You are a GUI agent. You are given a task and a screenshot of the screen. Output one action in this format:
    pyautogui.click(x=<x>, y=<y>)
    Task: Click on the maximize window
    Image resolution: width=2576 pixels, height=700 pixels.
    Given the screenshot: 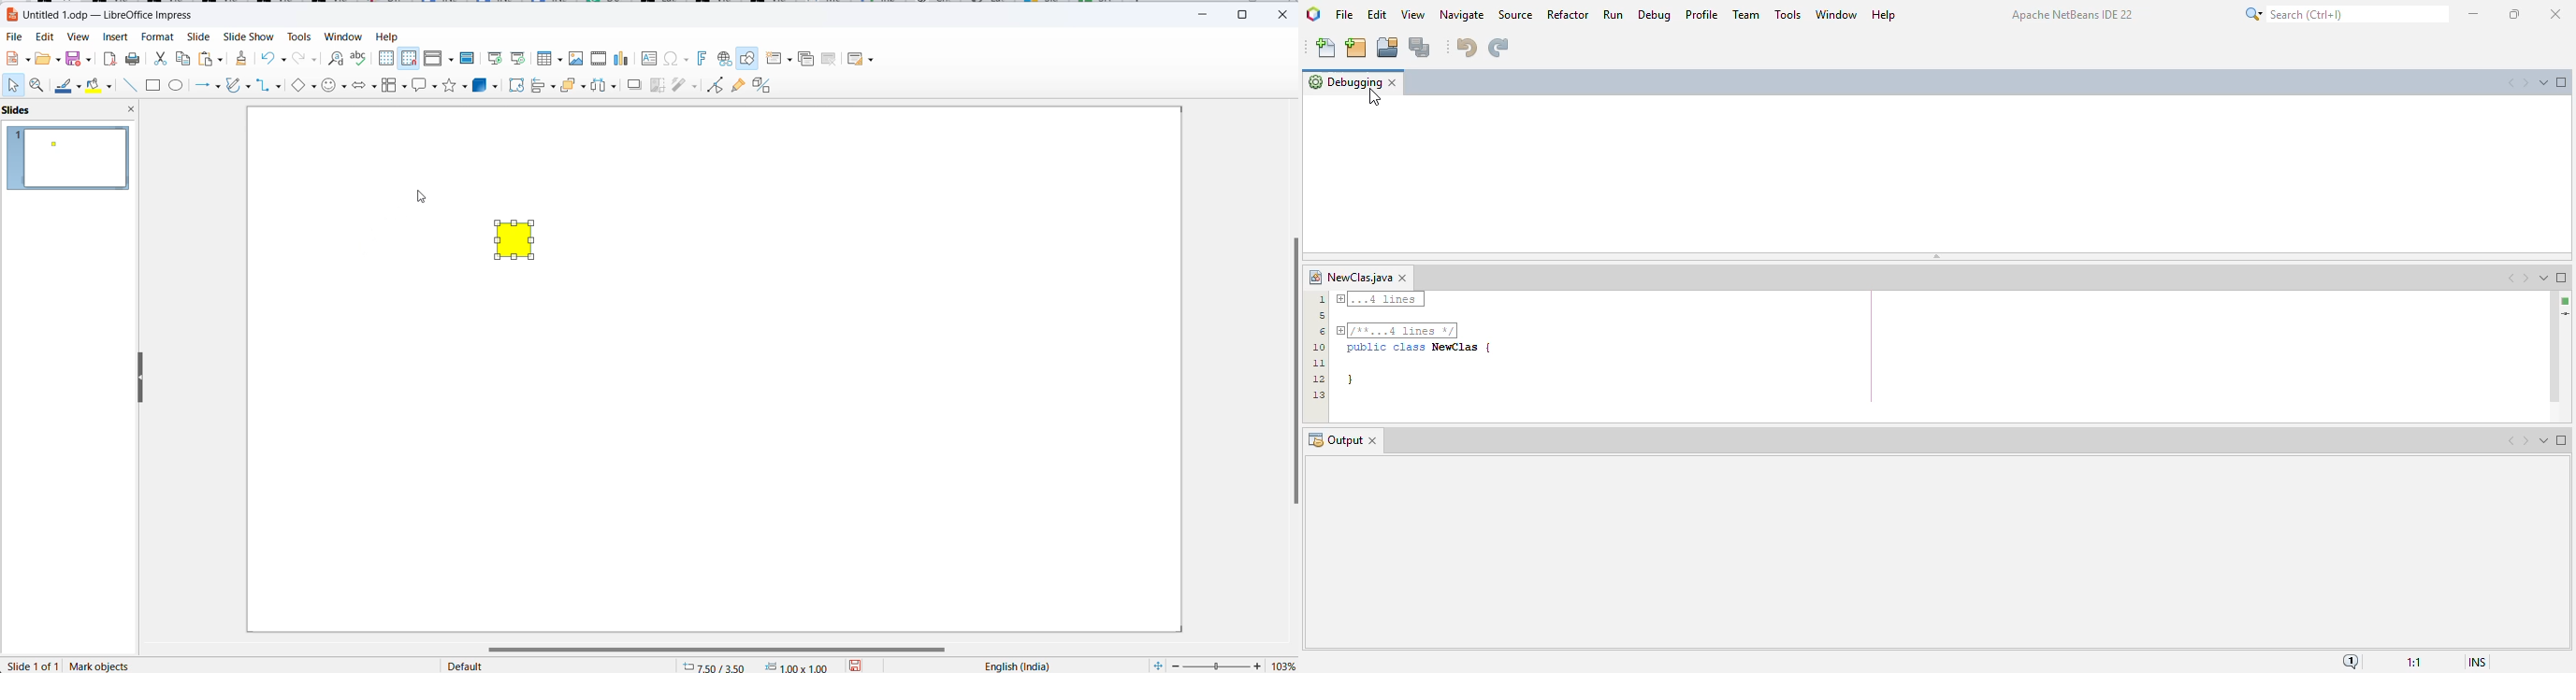 What is the action you would take?
    pyautogui.click(x=2562, y=277)
    